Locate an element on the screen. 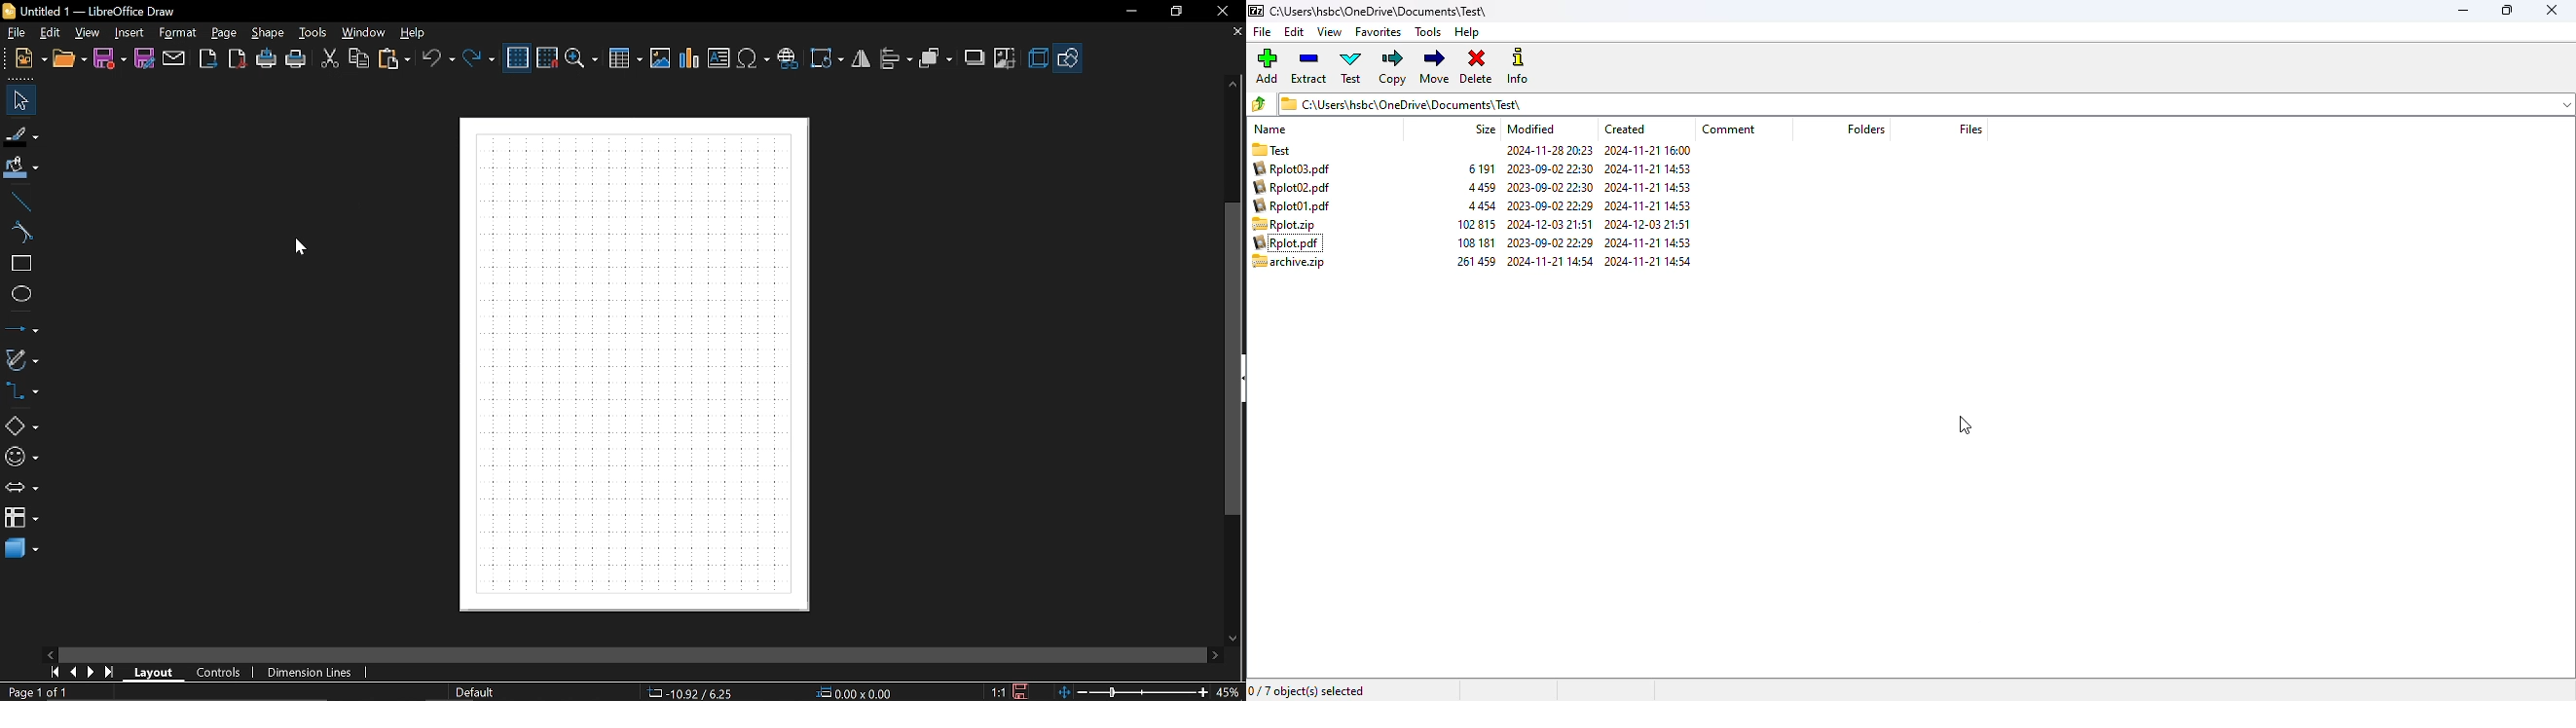 The width and height of the screenshot is (2576, 728). Import is located at coordinates (207, 60).